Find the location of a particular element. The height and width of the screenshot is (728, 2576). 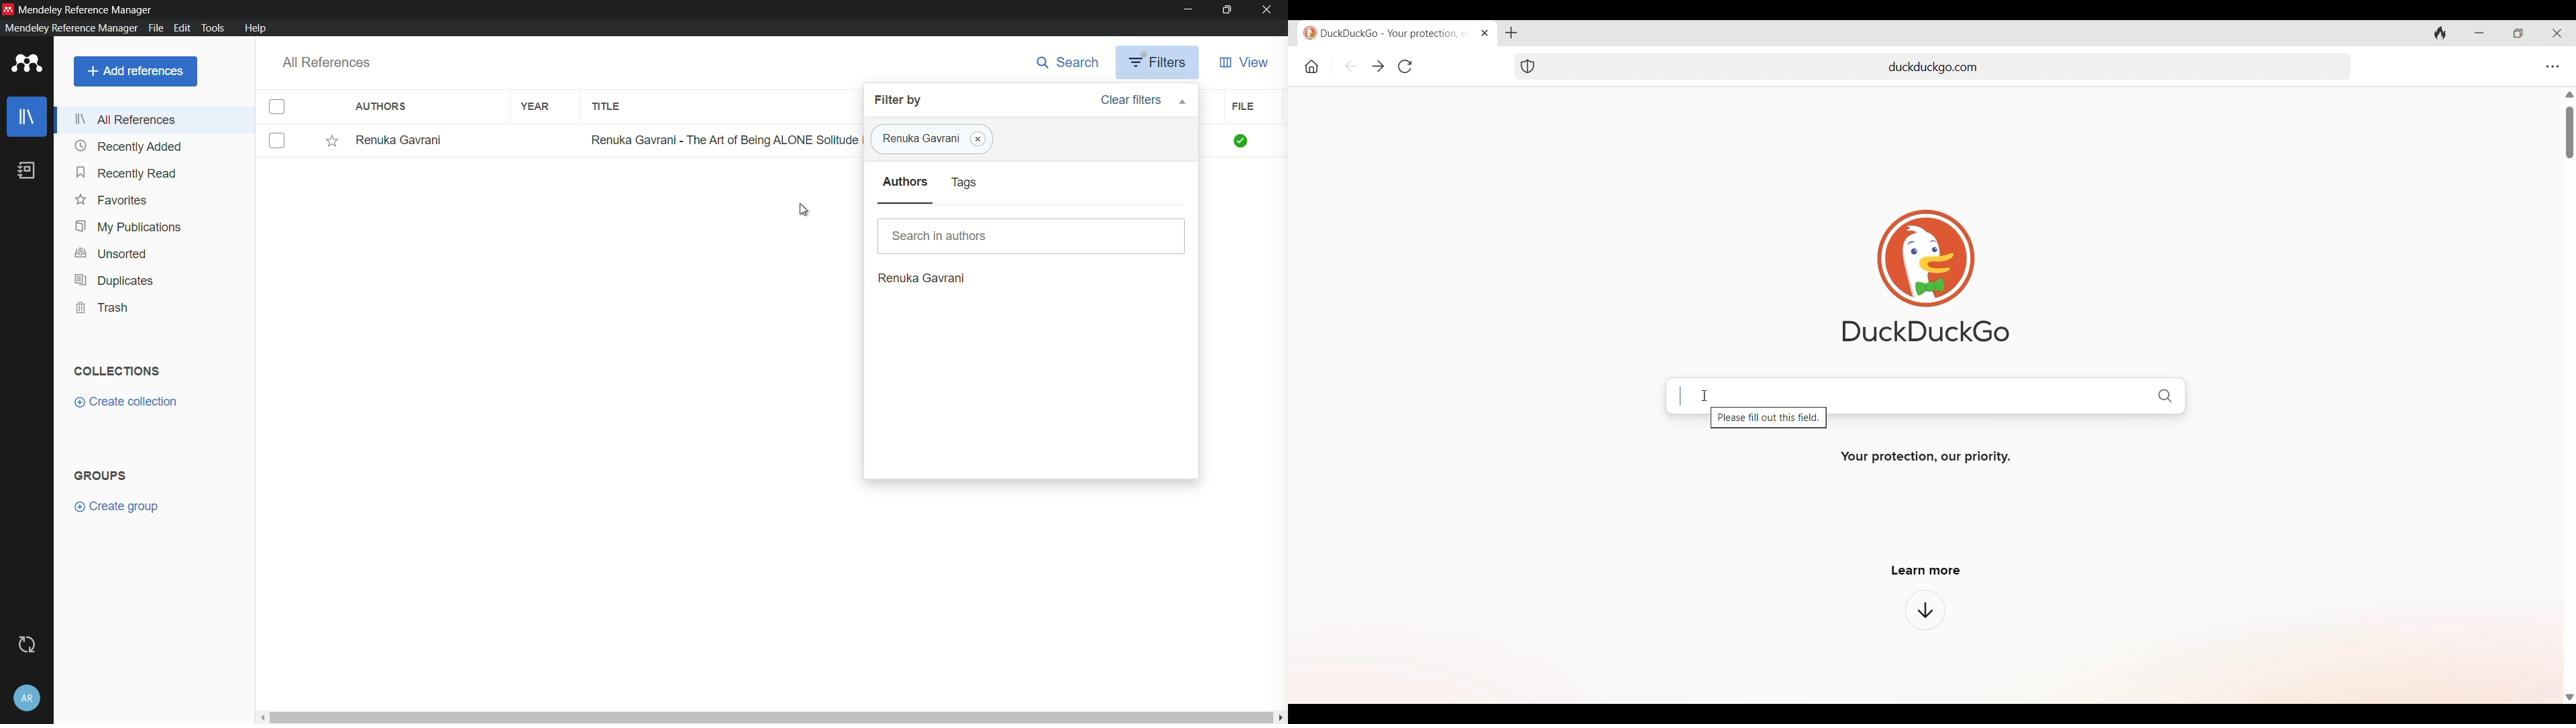

Add URL is located at coordinates (1949, 65).